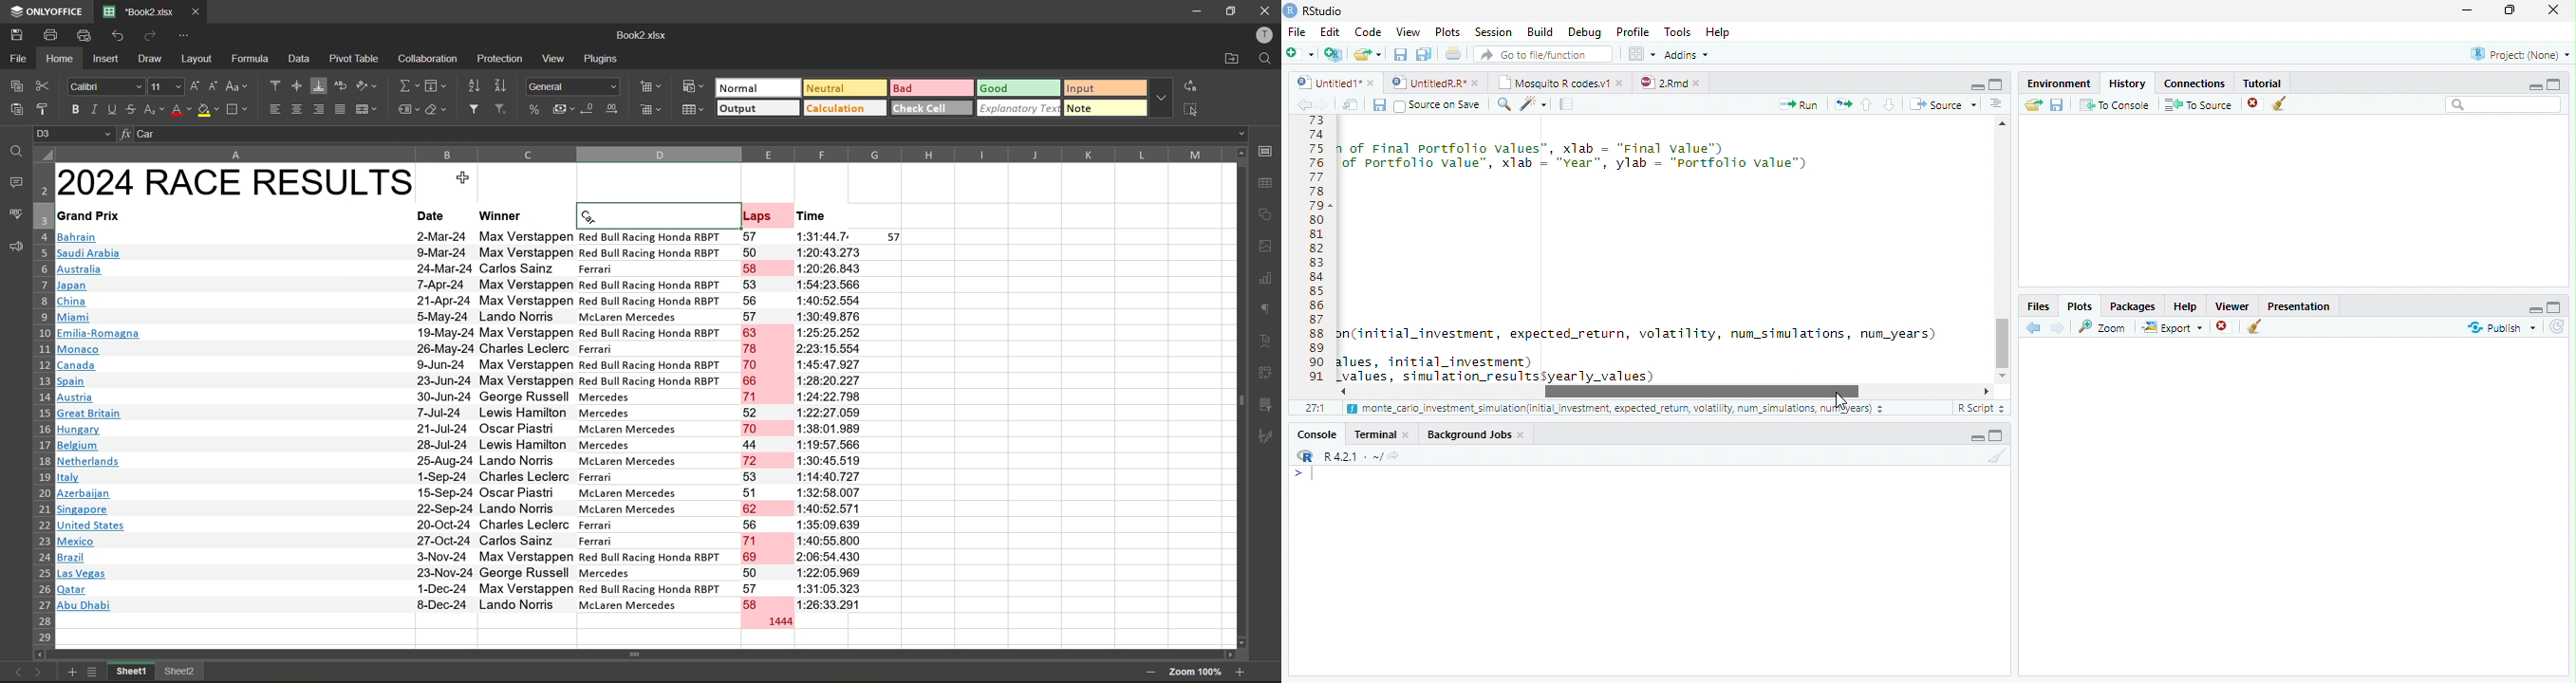 The width and height of the screenshot is (2576, 700). What do you see at coordinates (41, 406) in the screenshot?
I see `row number` at bounding box center [41, 406].